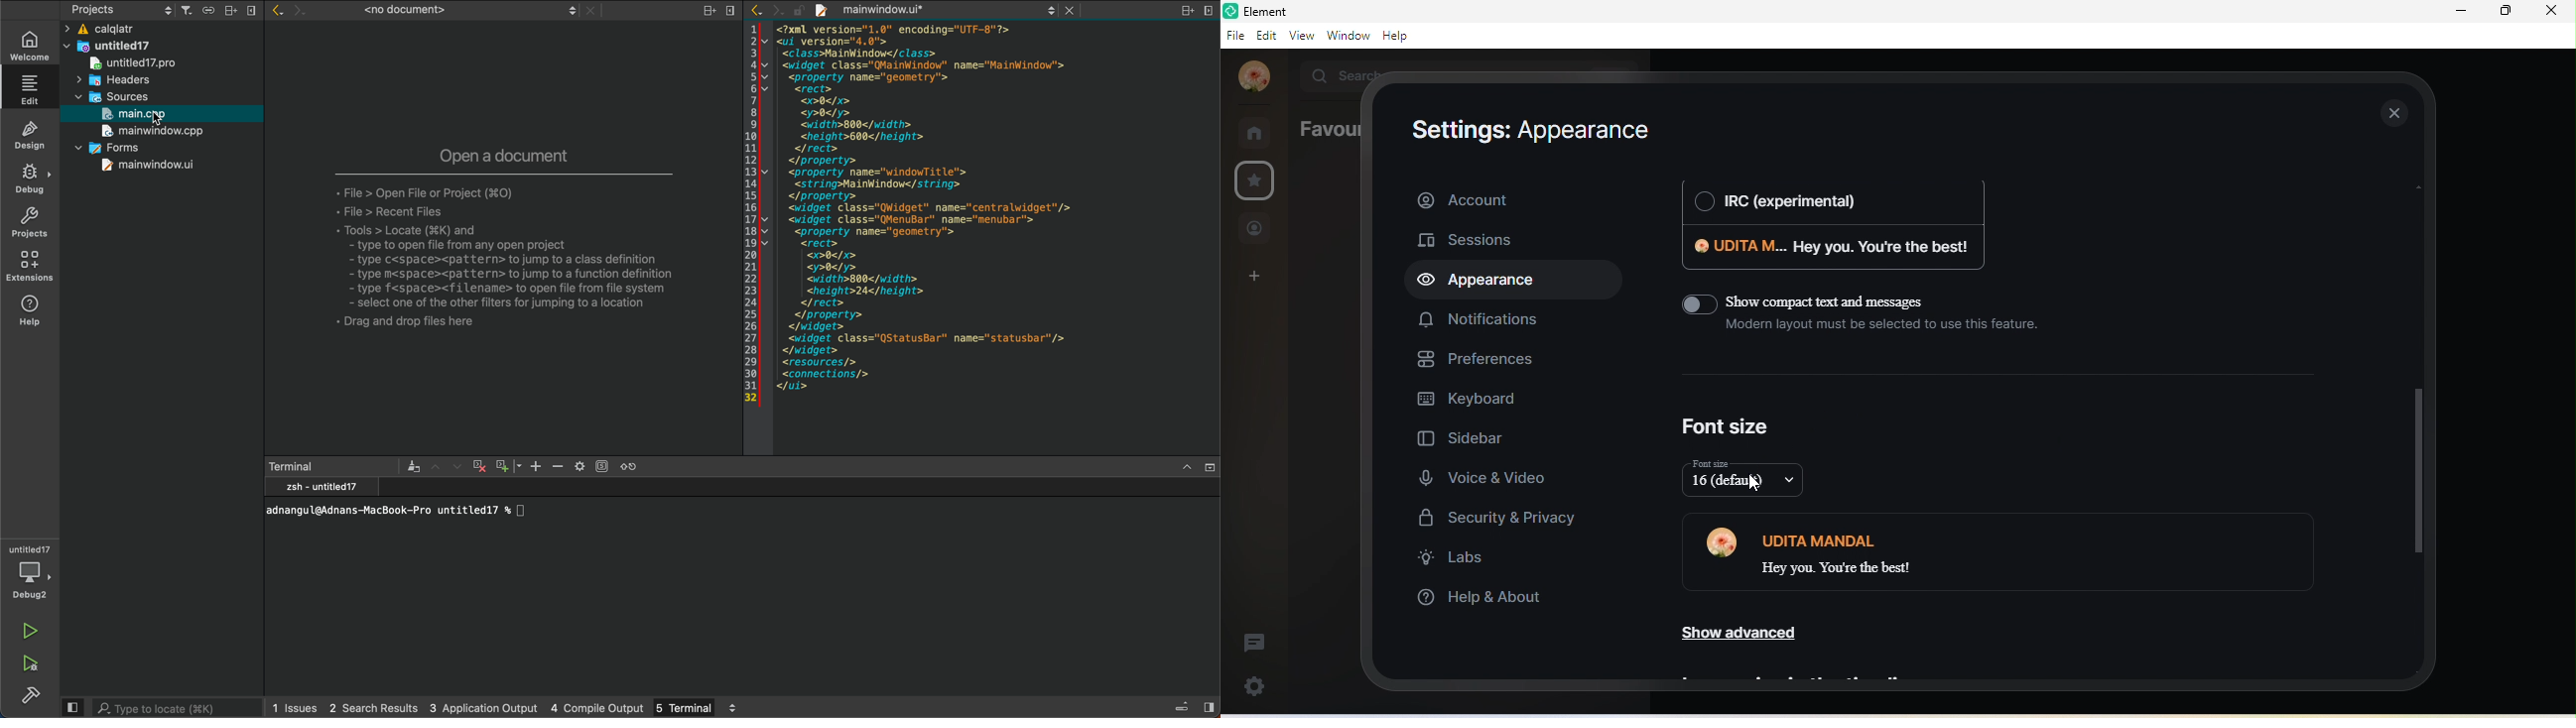 The width and height of the screenshot is (2576, 728). I want to click on build, so click(29, 694).